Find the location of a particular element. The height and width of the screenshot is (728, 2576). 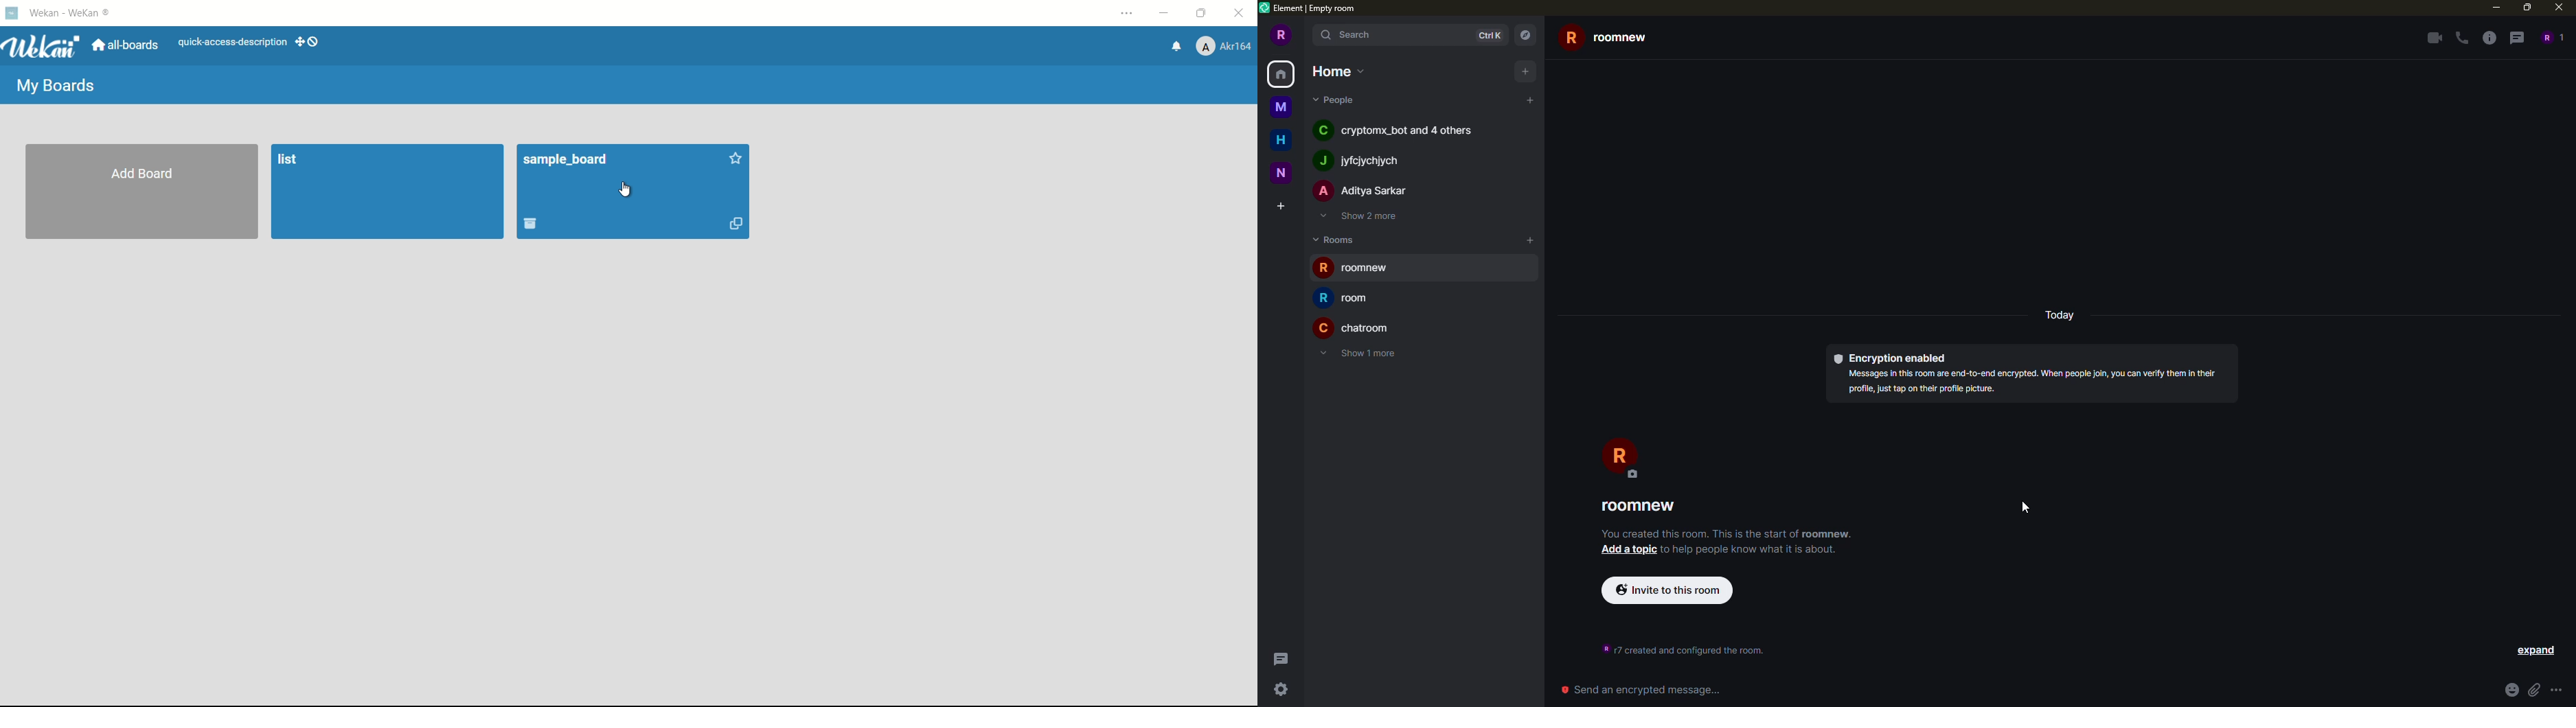

add is located at coordinates (1529, 100).